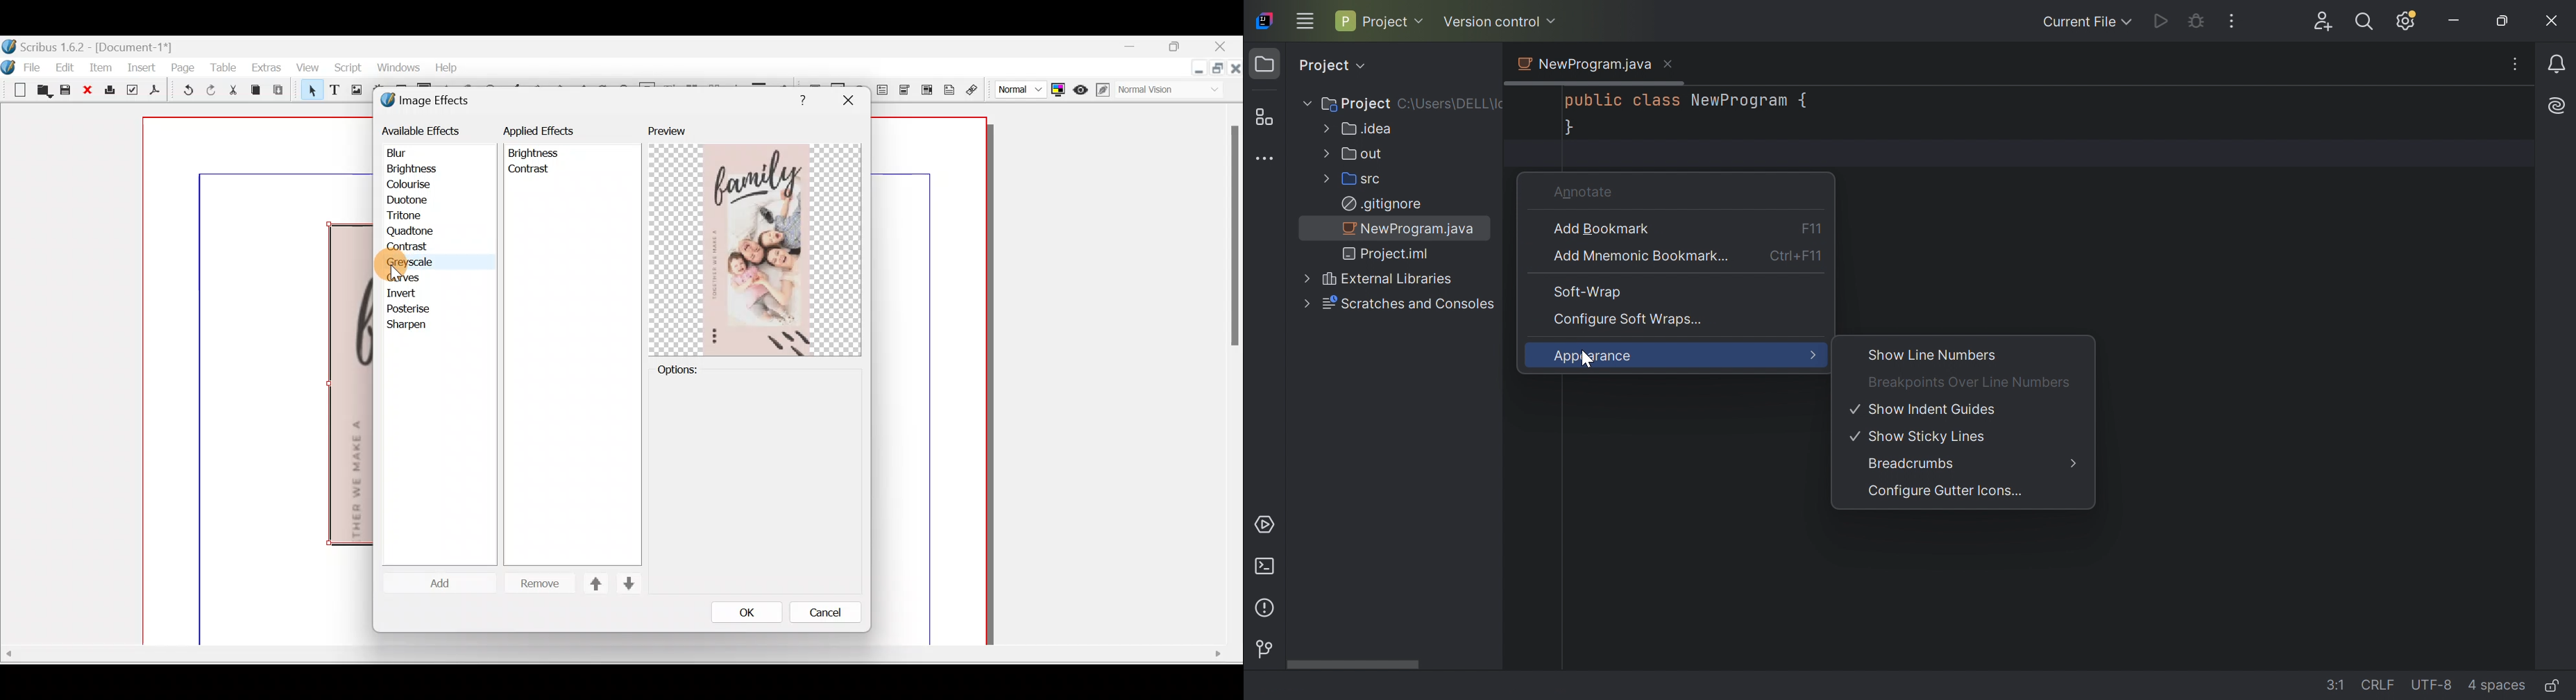 The height and width of the screenshot is (700, 2576). What do you see at coordinates (1411, 304) in the screenshot?
I see `Scratches and Consoles` at bounding box center [1411, 304].